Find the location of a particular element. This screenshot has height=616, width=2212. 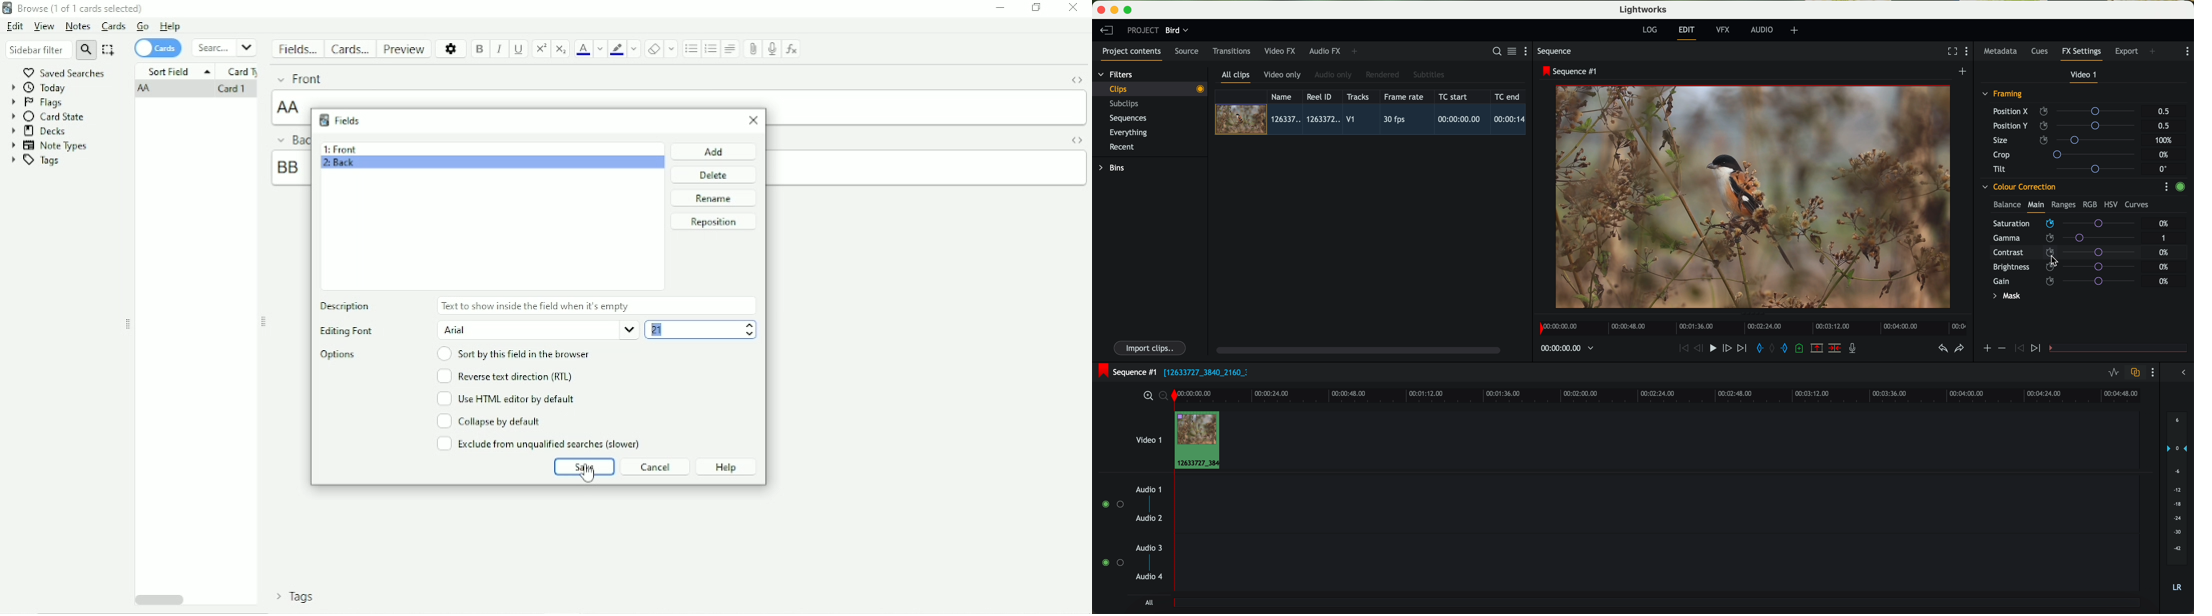

0% is located at coordinates (2164, 266).